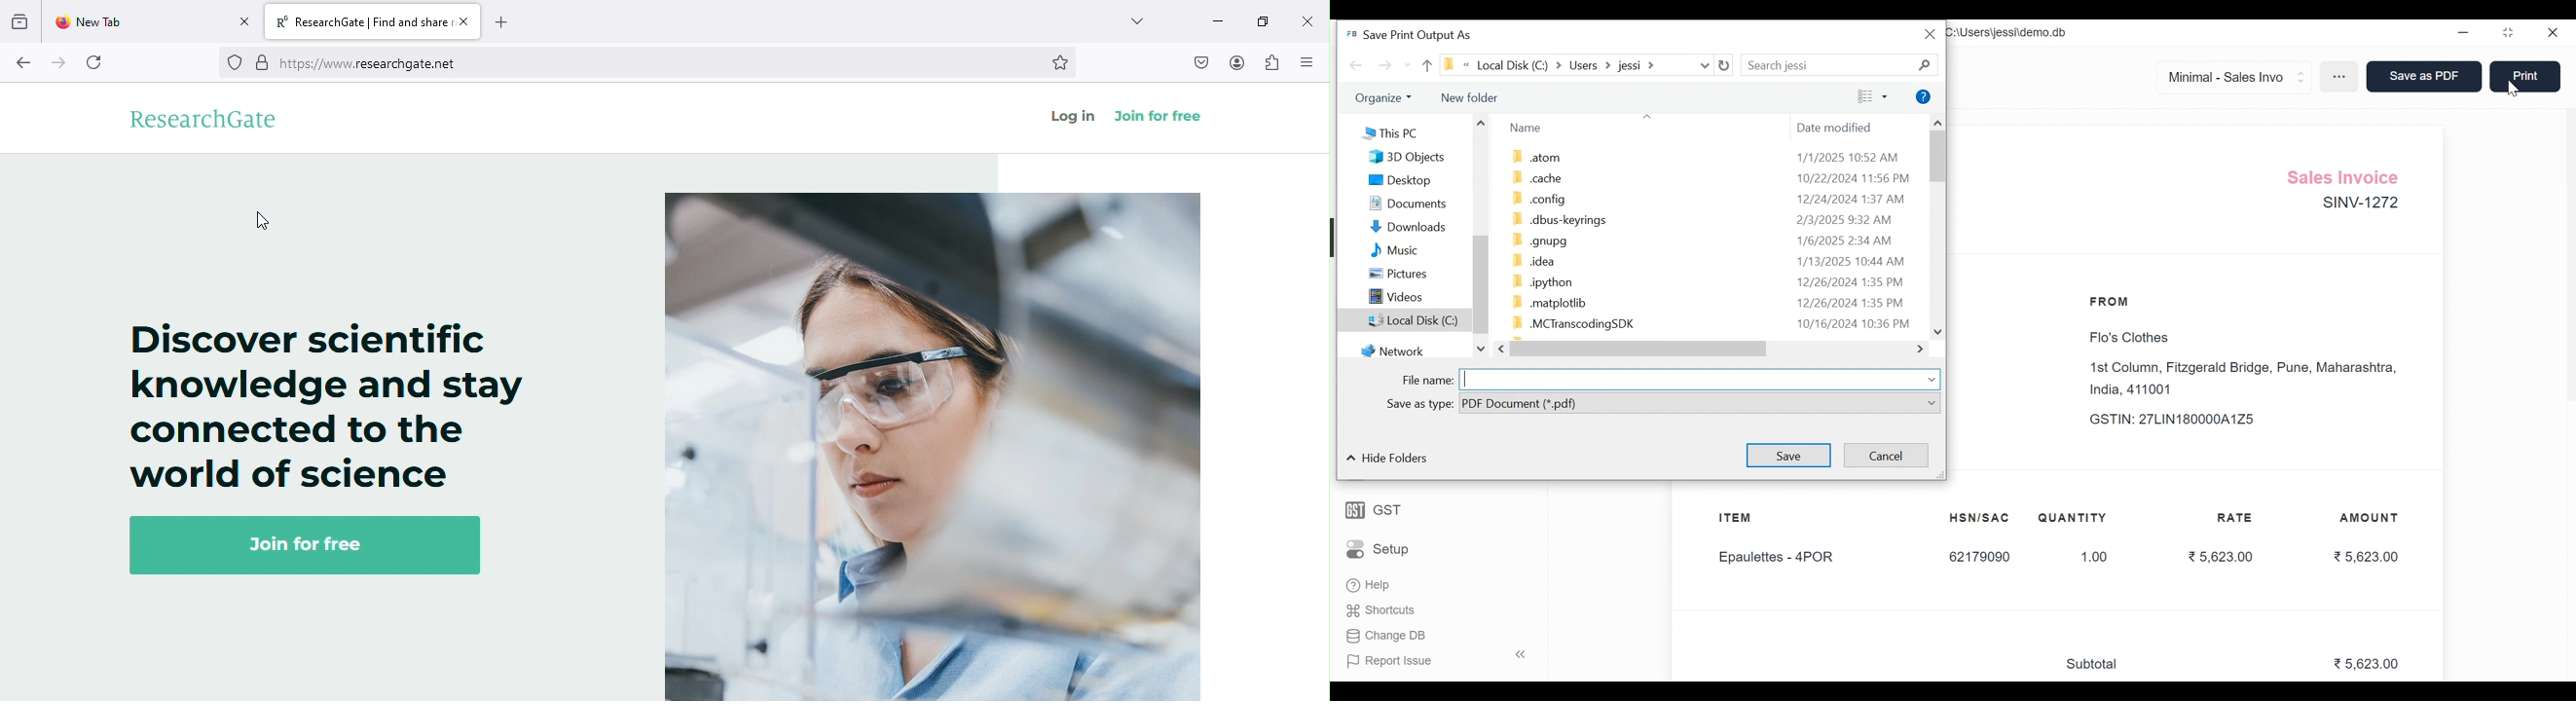  I want to click on Music, so click(1390, 250).